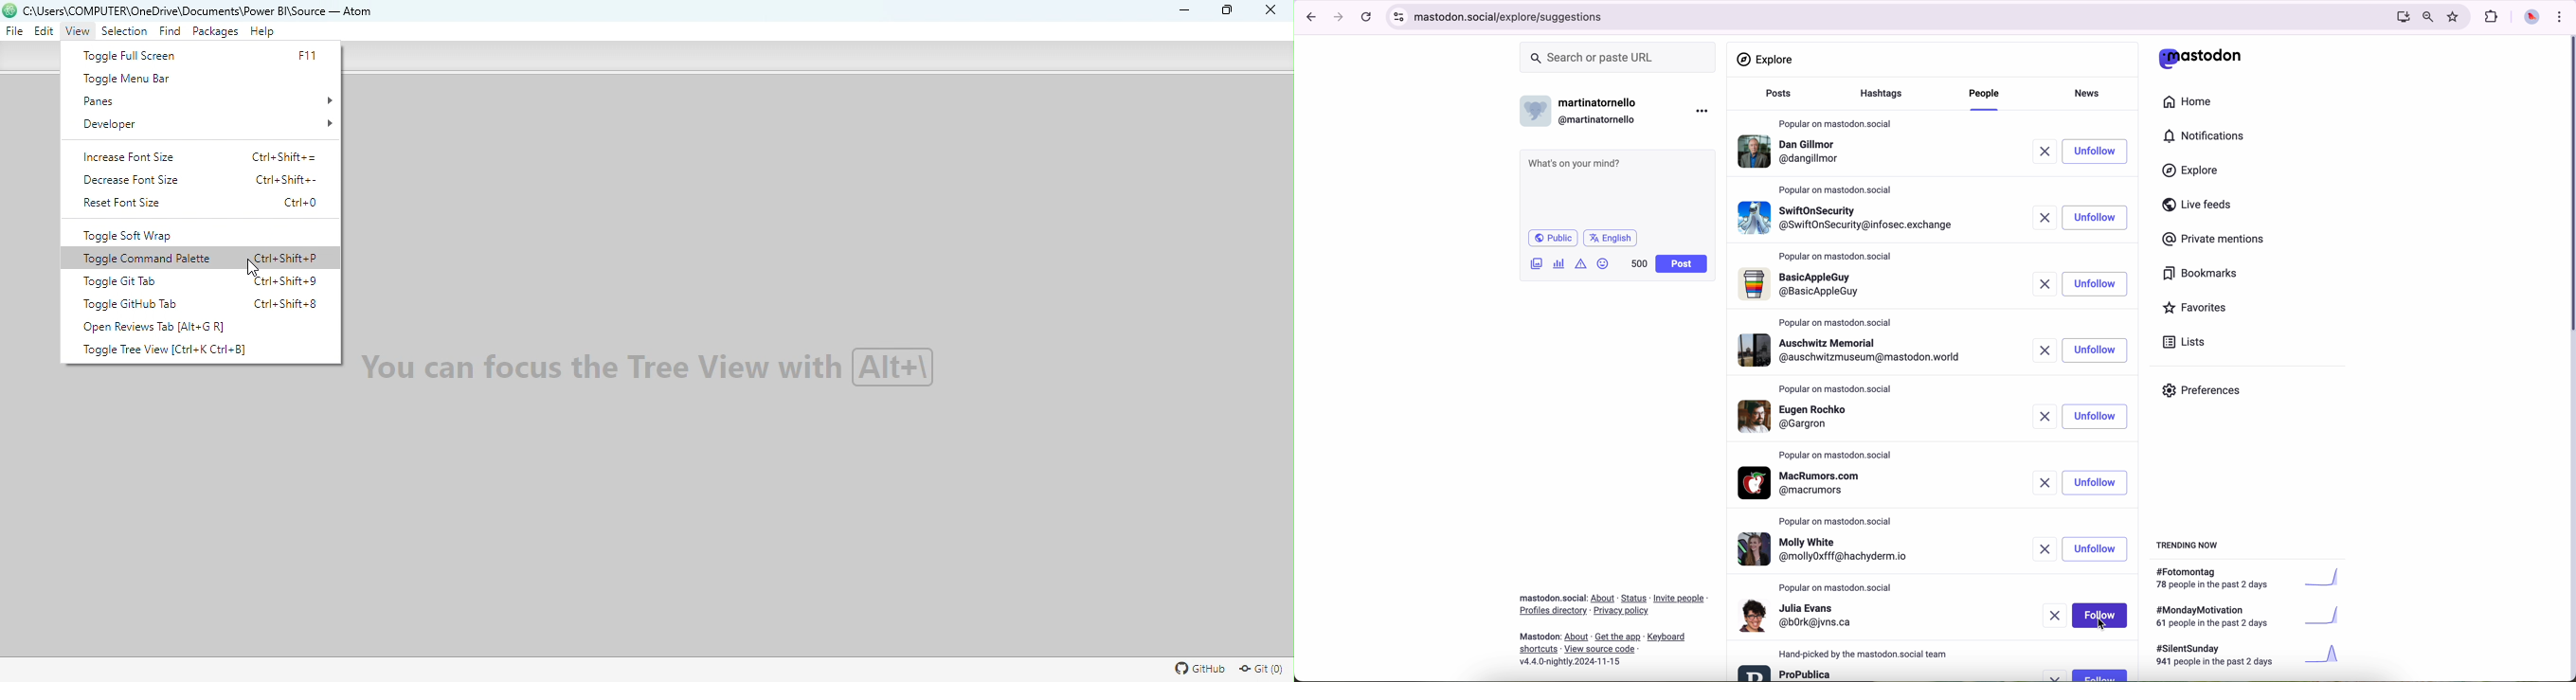 The width and height of the screenshot is (2576, 700). What do you see at coordinates (199, 178) in the screenshot?
I see `Decrease font size` at bounding box center [199, 178].